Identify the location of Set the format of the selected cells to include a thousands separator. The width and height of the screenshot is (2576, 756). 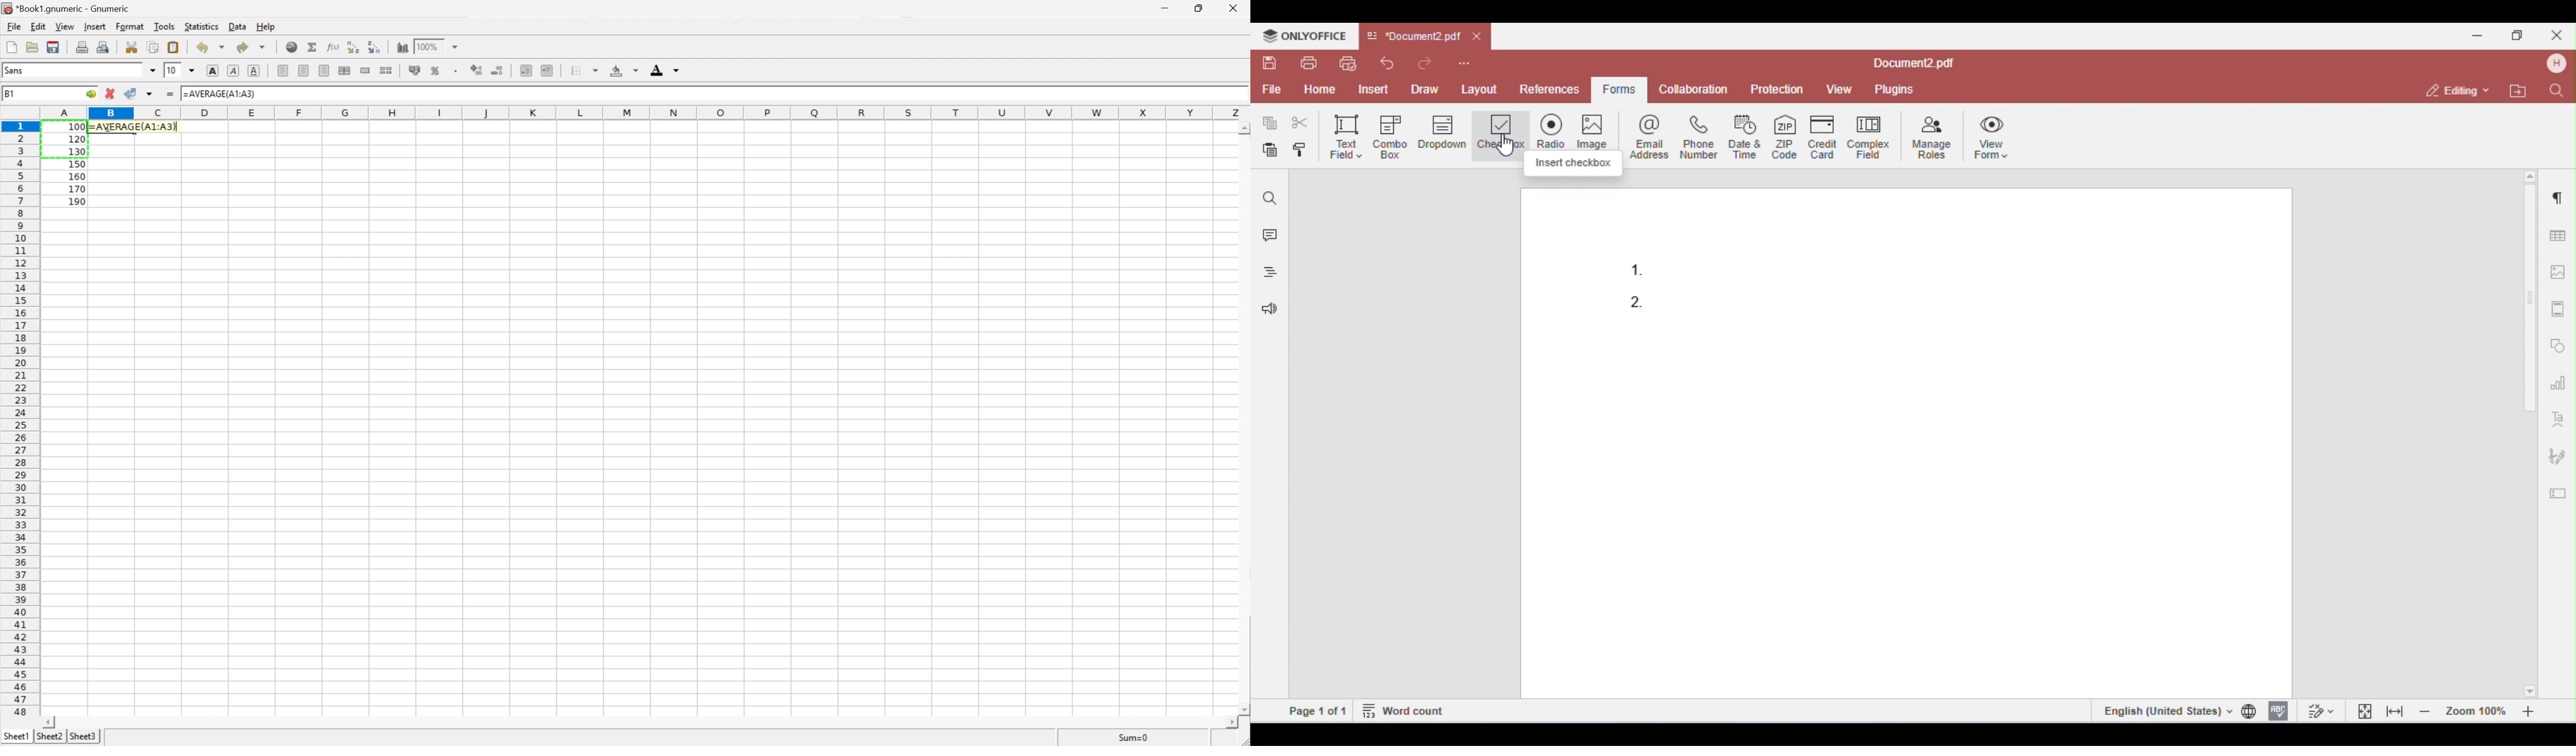
(457, 70).